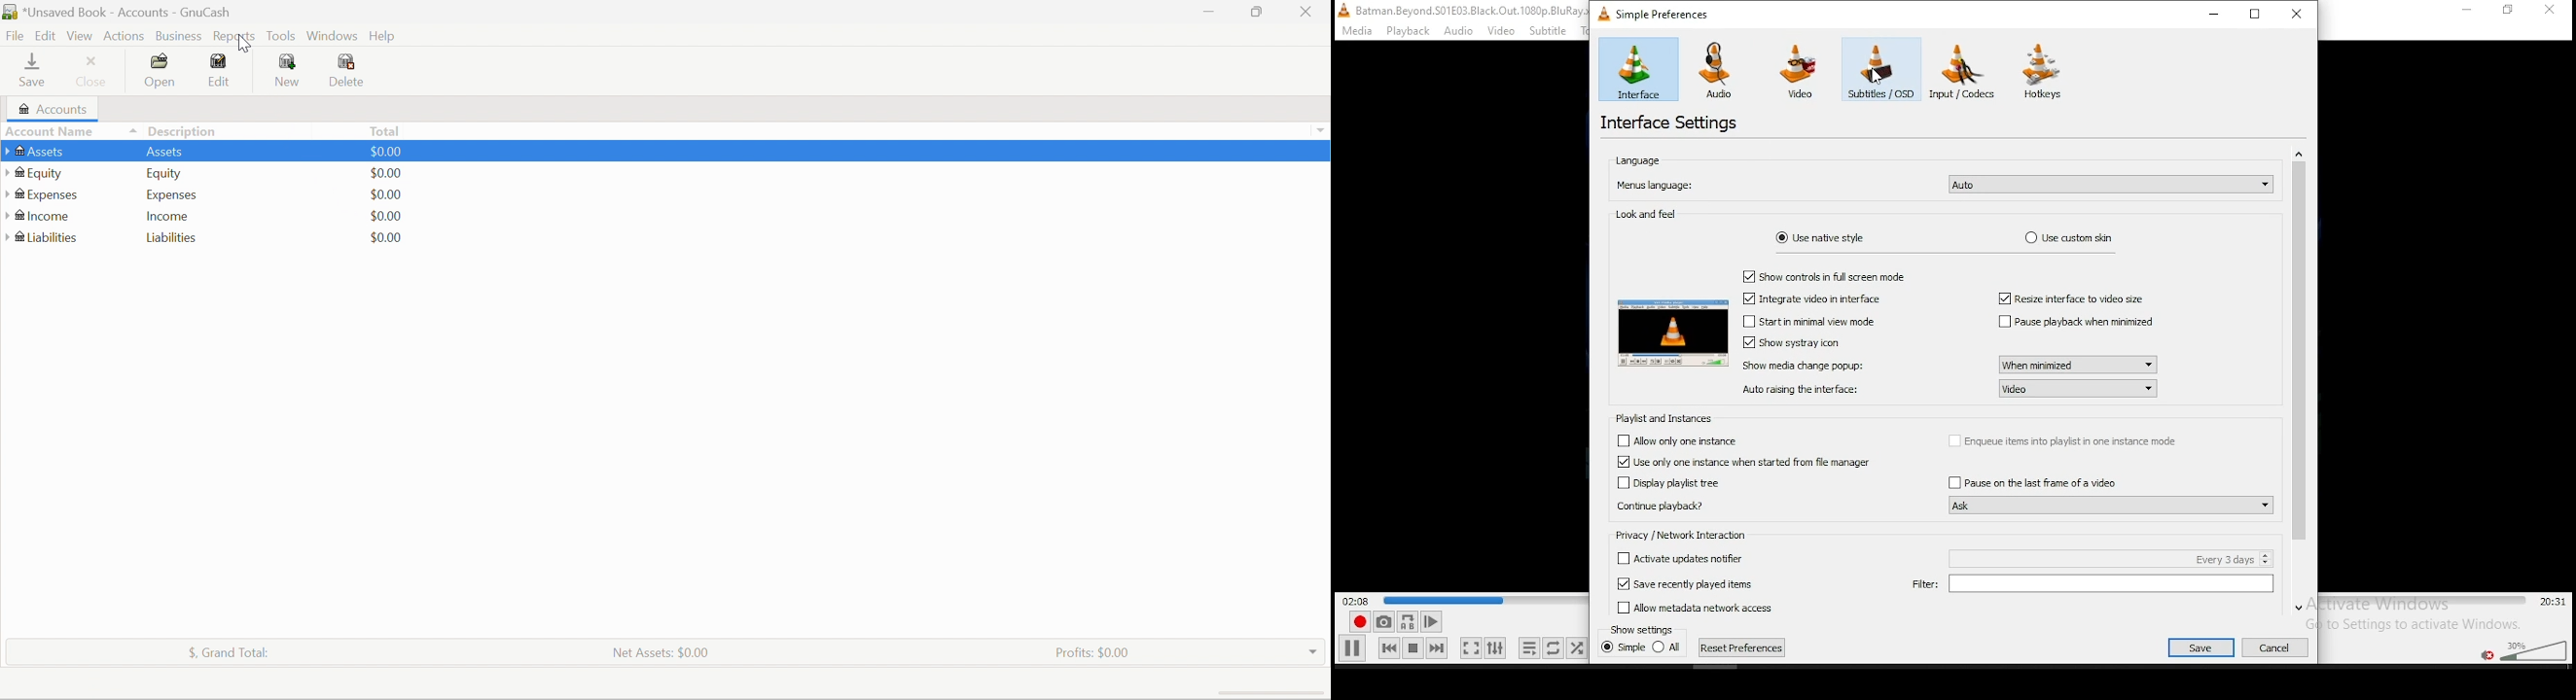 The width and height of the screenshot is (2576, 700). Describe the element at coordinates (1576, 648) in the screenshot. I see `random` at that location.